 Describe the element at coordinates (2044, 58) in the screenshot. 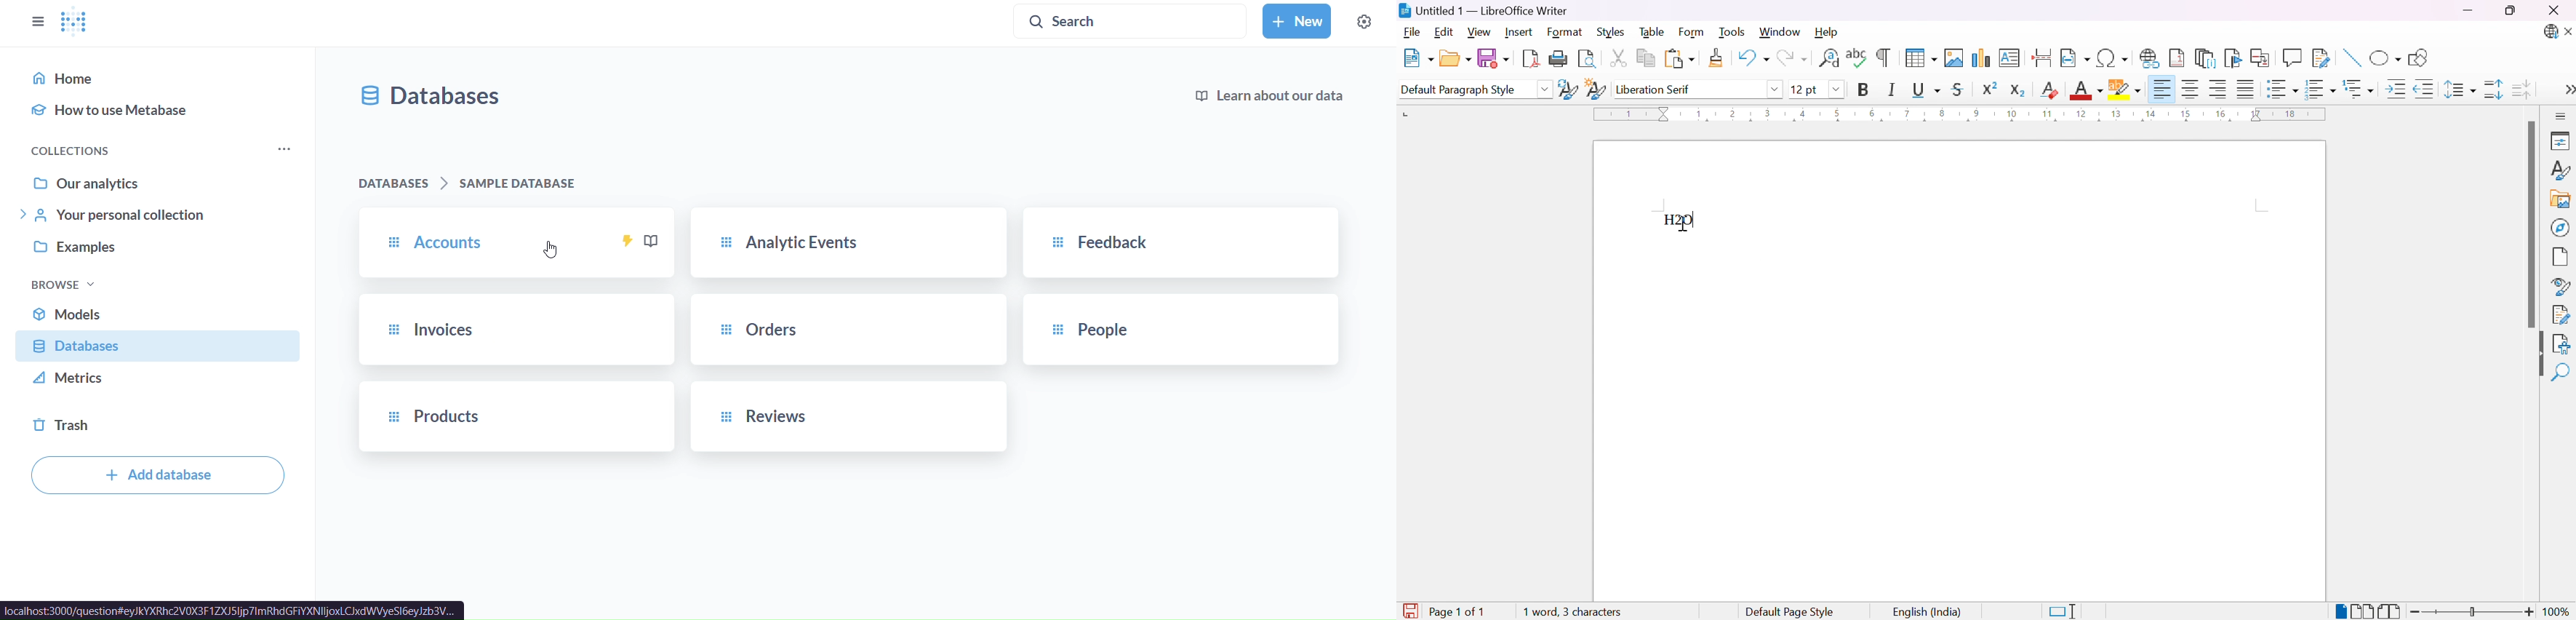

I see `Insert page break` at that location.